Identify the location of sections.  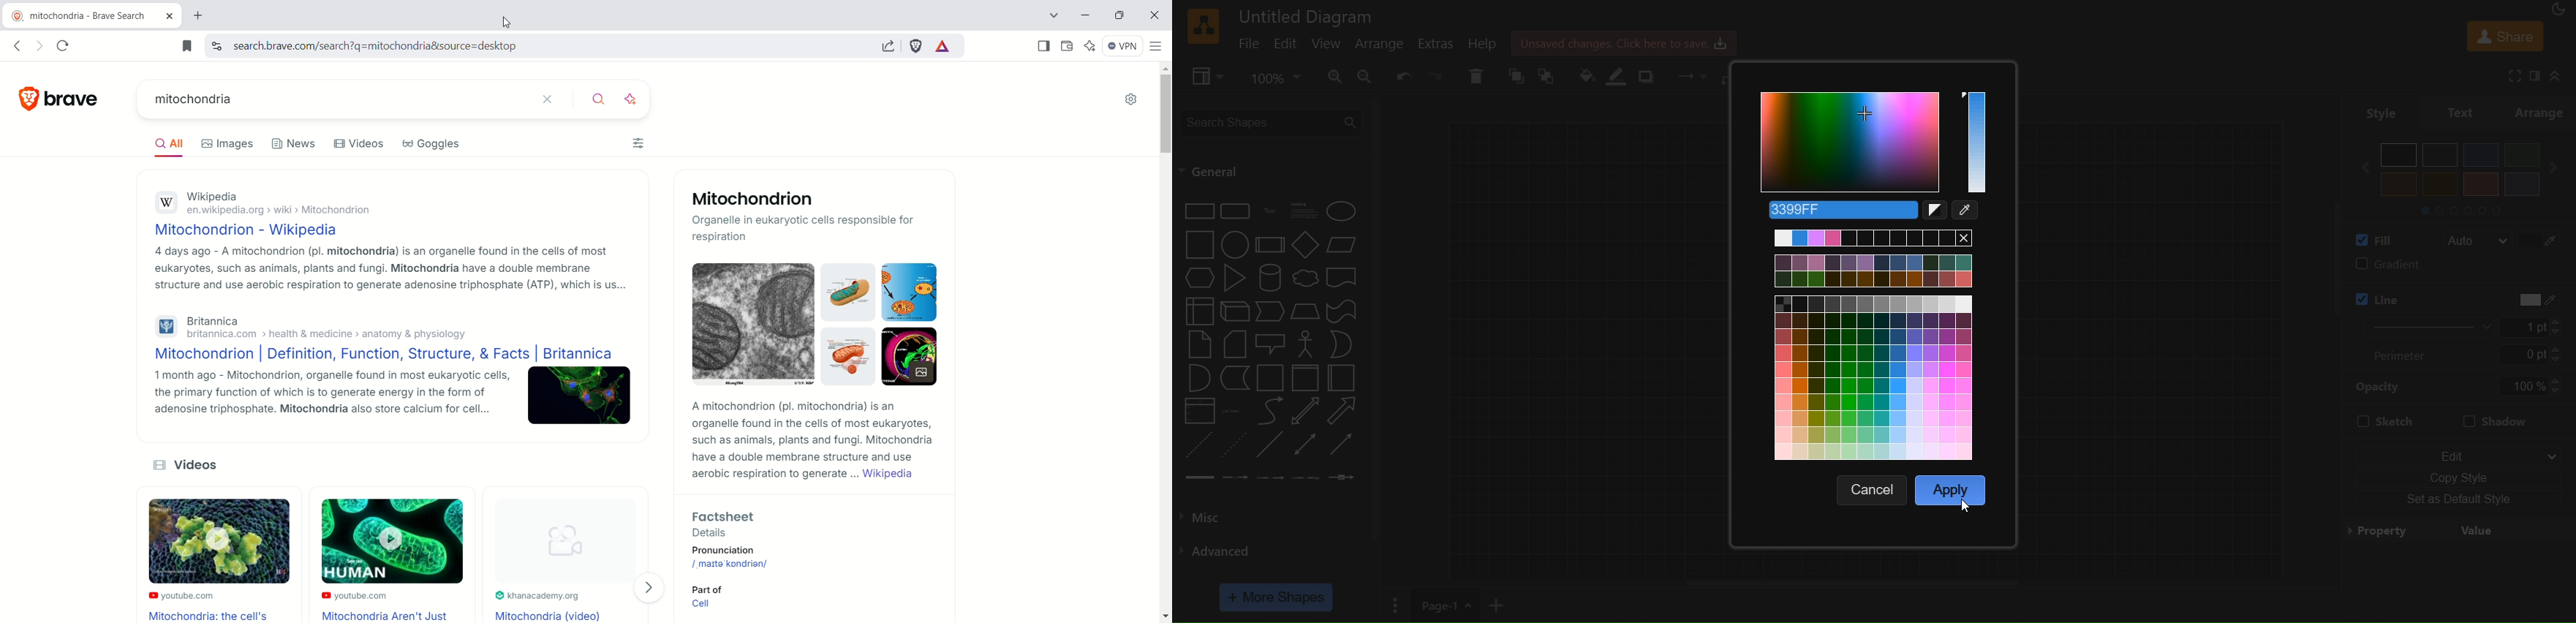
(2473, 209).